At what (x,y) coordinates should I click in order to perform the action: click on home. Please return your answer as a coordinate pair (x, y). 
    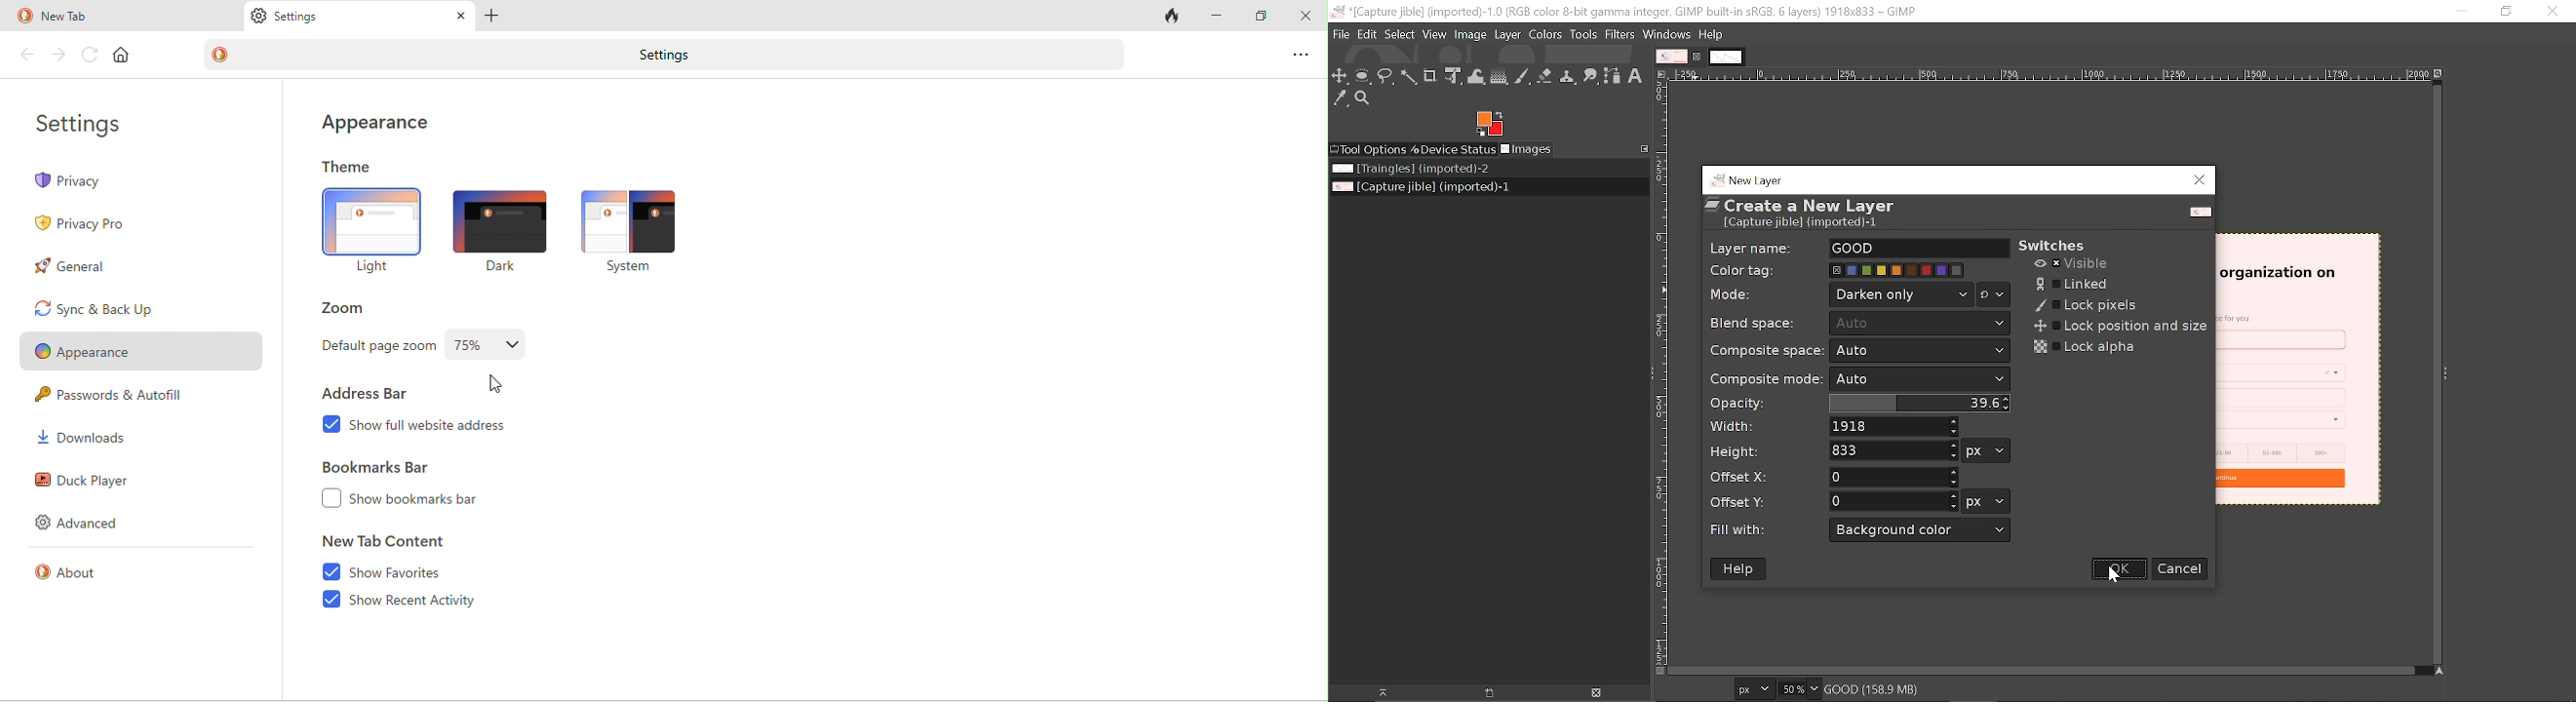
    Looking at the image, I should click on (123, 55).